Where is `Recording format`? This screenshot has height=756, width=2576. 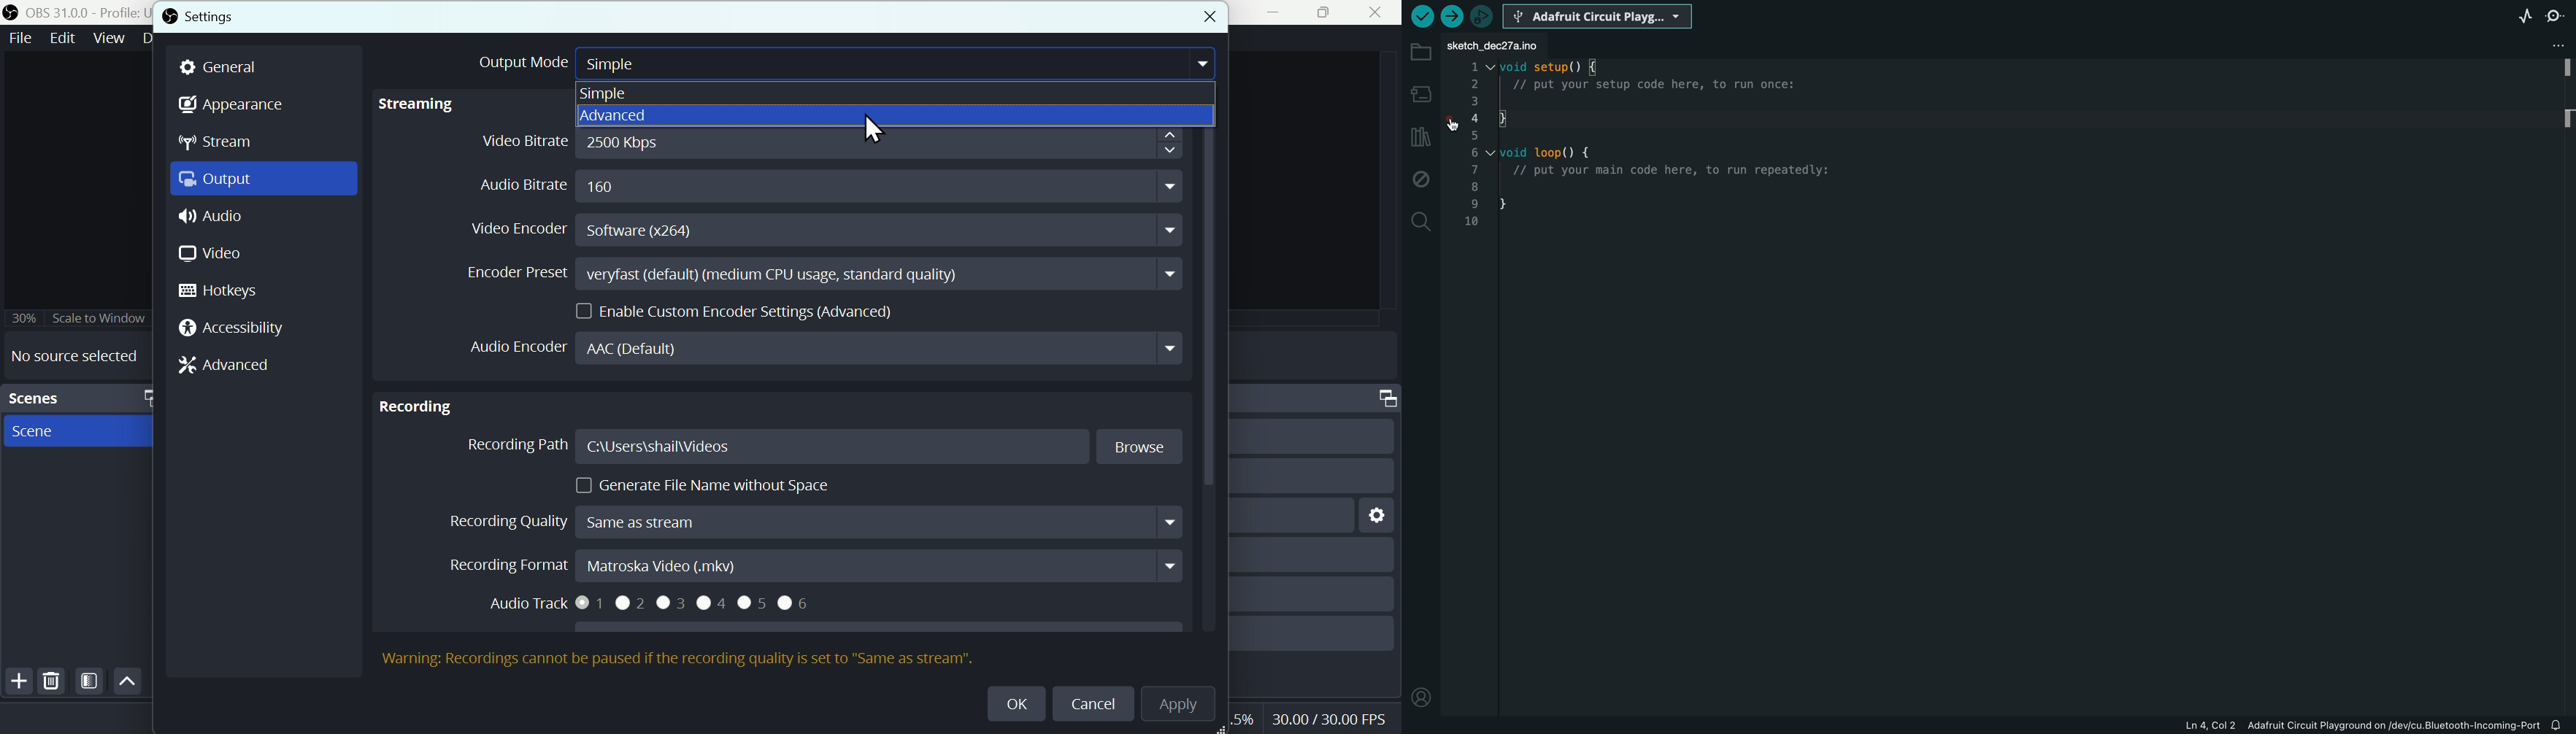
Recording format is located at coordinates (813, 564).